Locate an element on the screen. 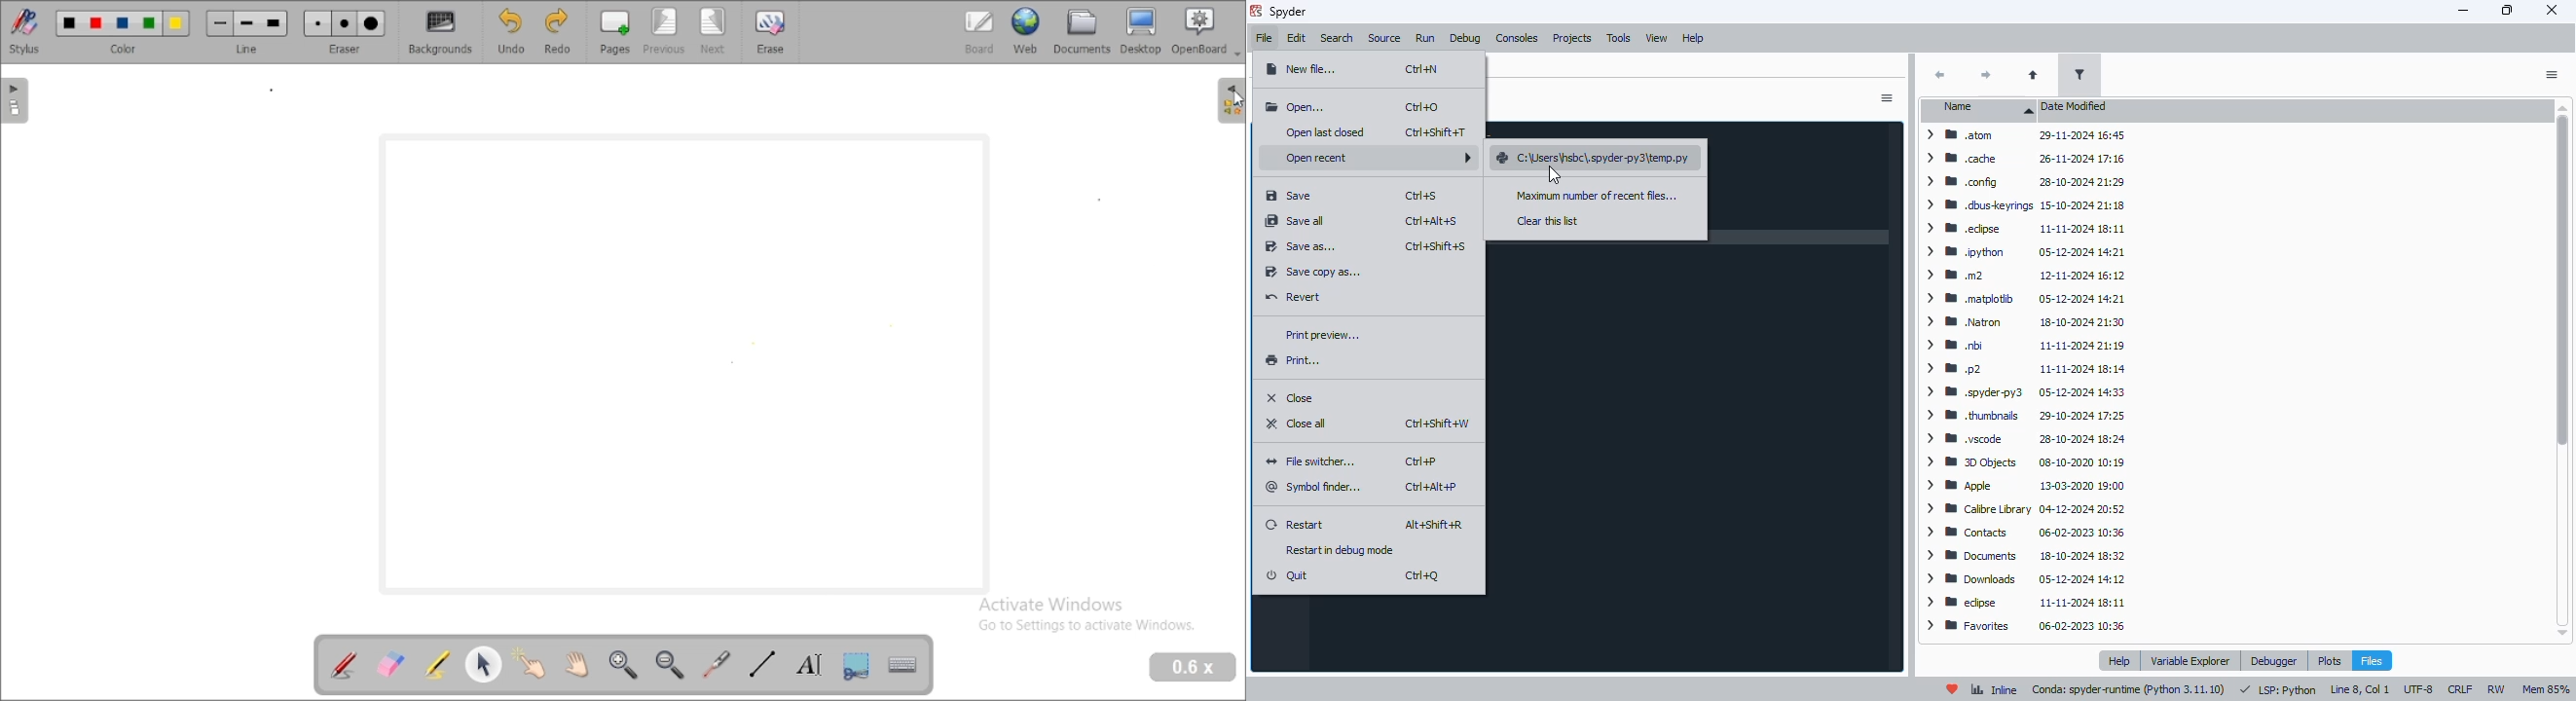  > mm 12-11-2024 16:12 is located at coordinates (2025, 277).